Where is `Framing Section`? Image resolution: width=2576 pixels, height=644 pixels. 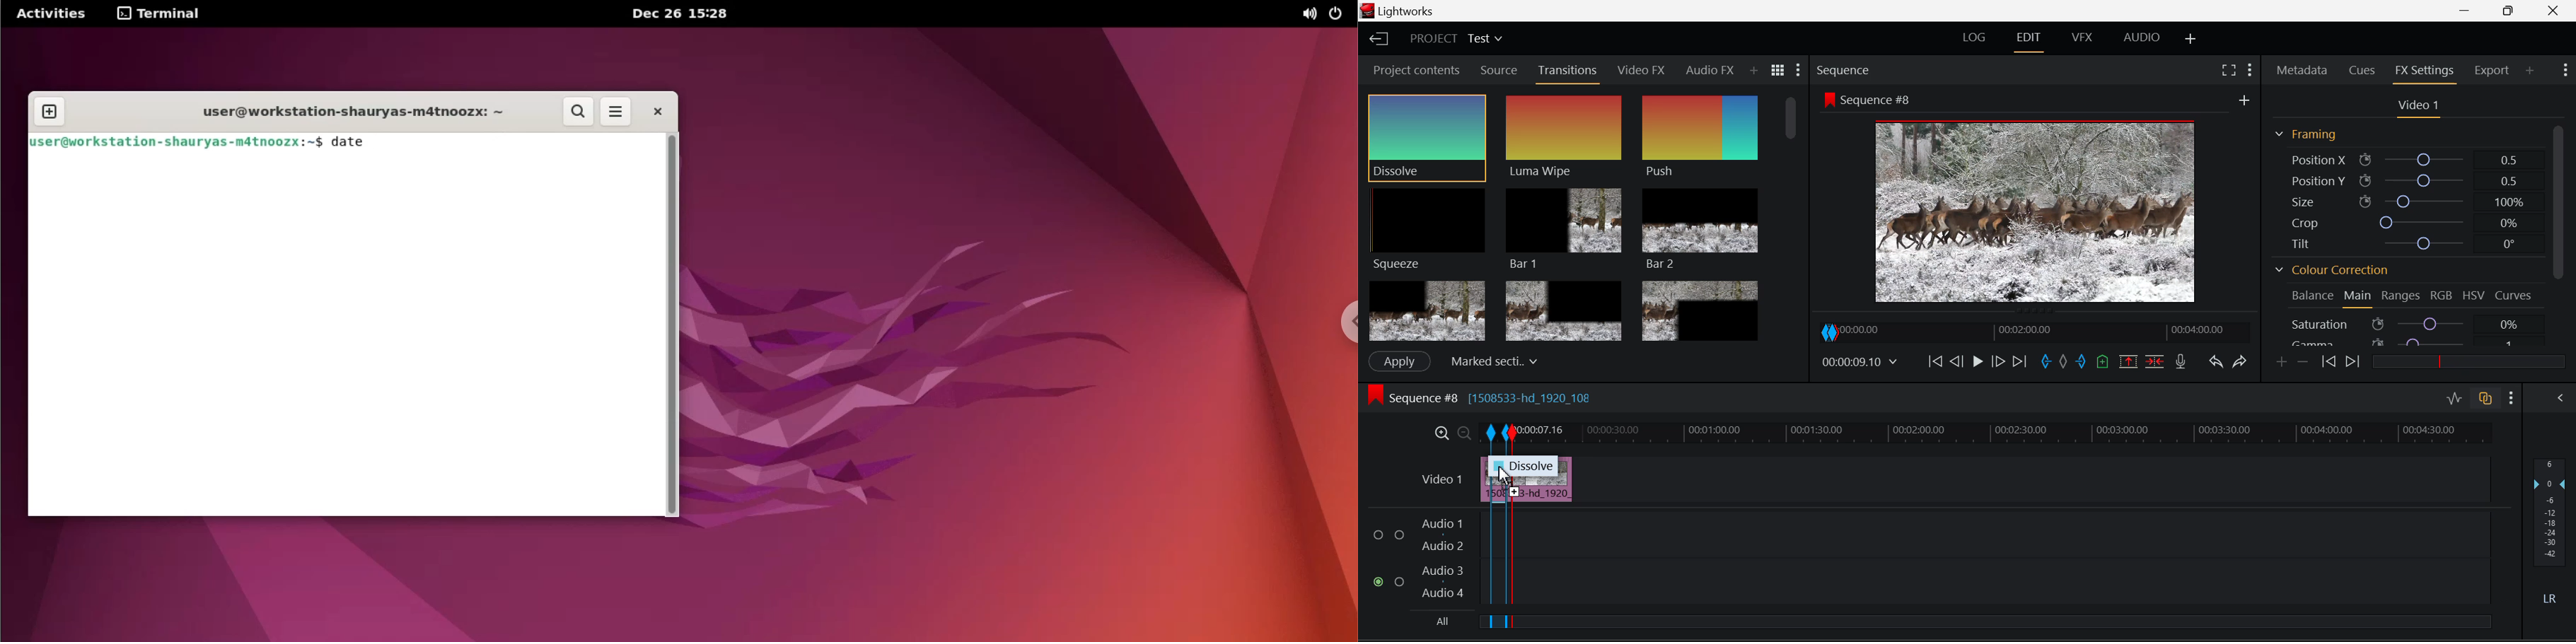
Framing Section is located at coordinates (2313, 134).